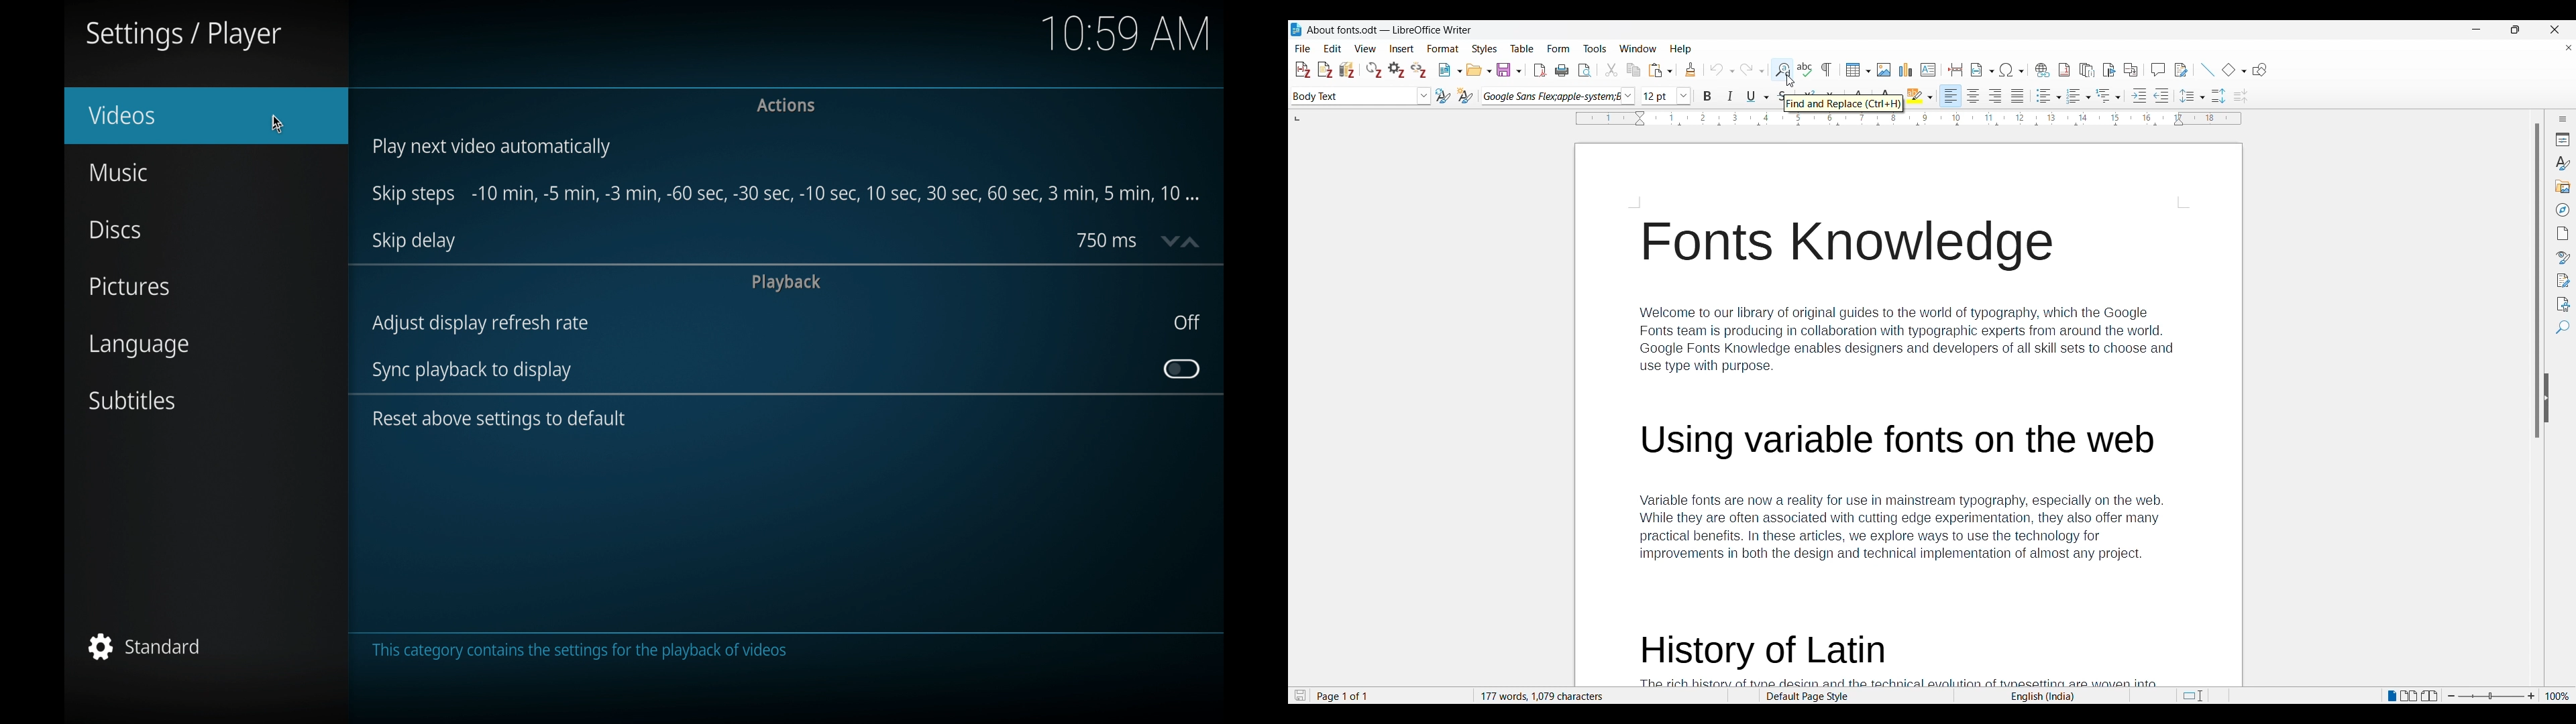 The image size is (2576, 728). What do you see at coordinates (2161, 95) in the screenshot?
I see `Decrease indent` at bounding box center [2161, 95].